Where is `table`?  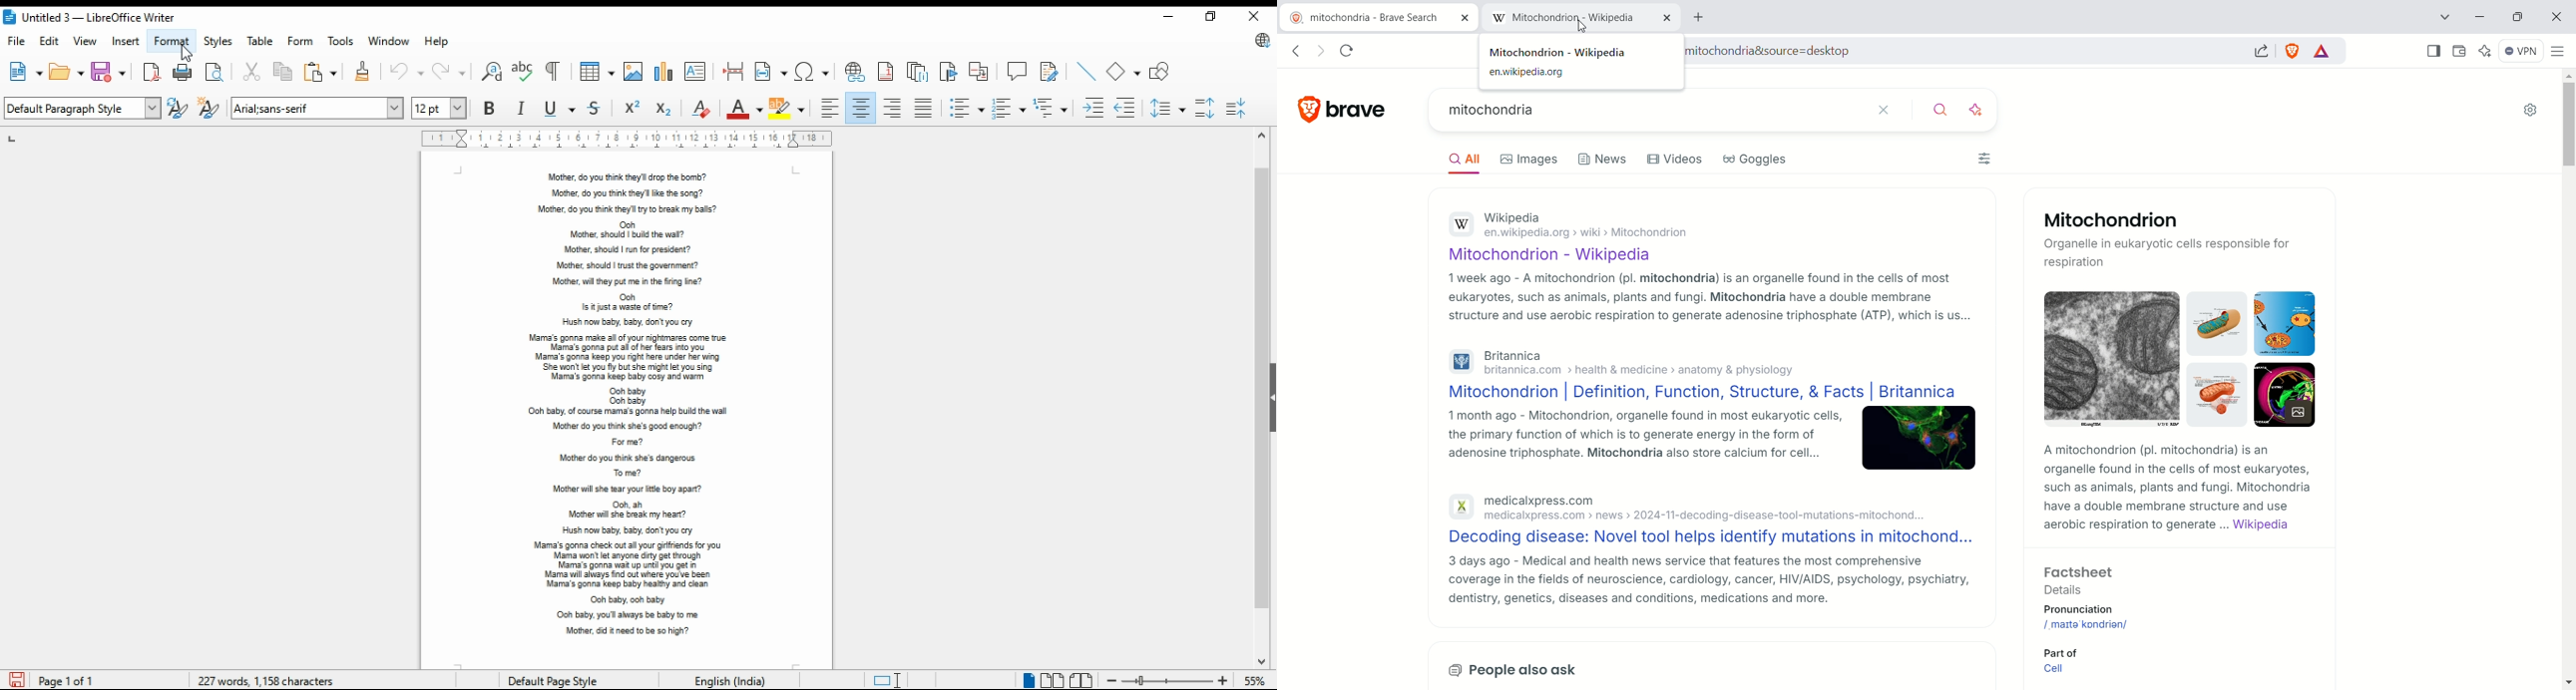 table is located at coordinates (262, 41).